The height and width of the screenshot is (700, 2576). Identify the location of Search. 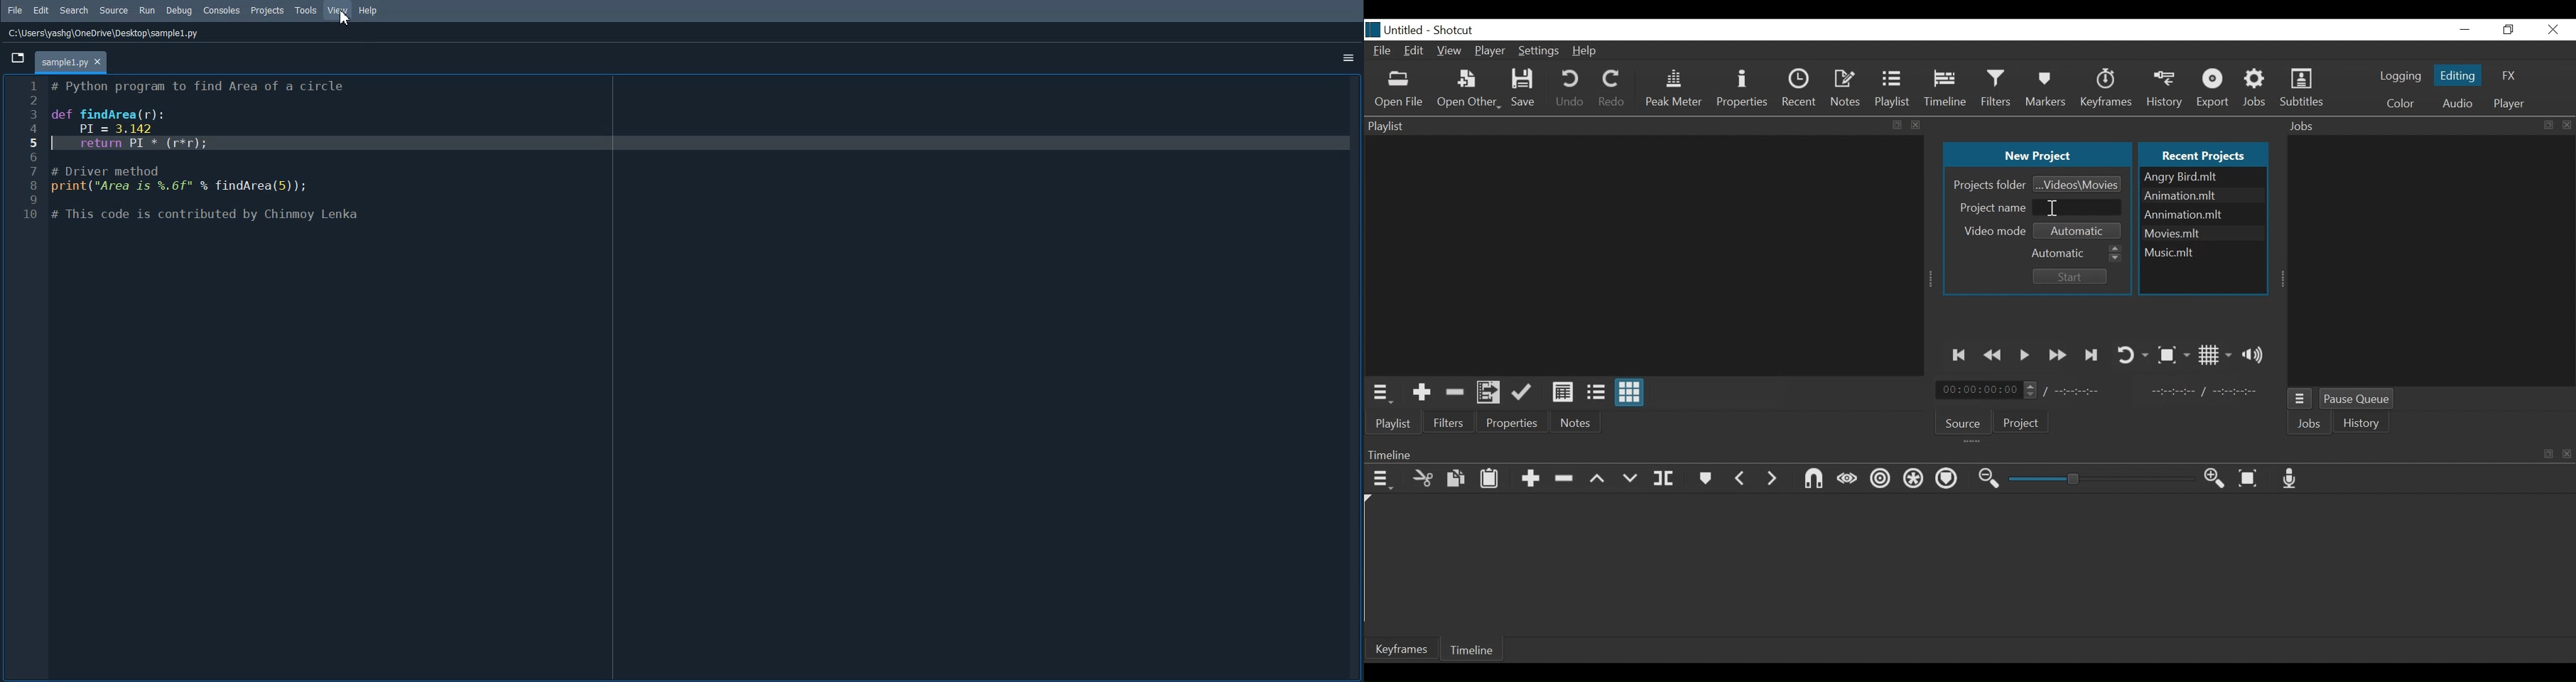
(75, 11).